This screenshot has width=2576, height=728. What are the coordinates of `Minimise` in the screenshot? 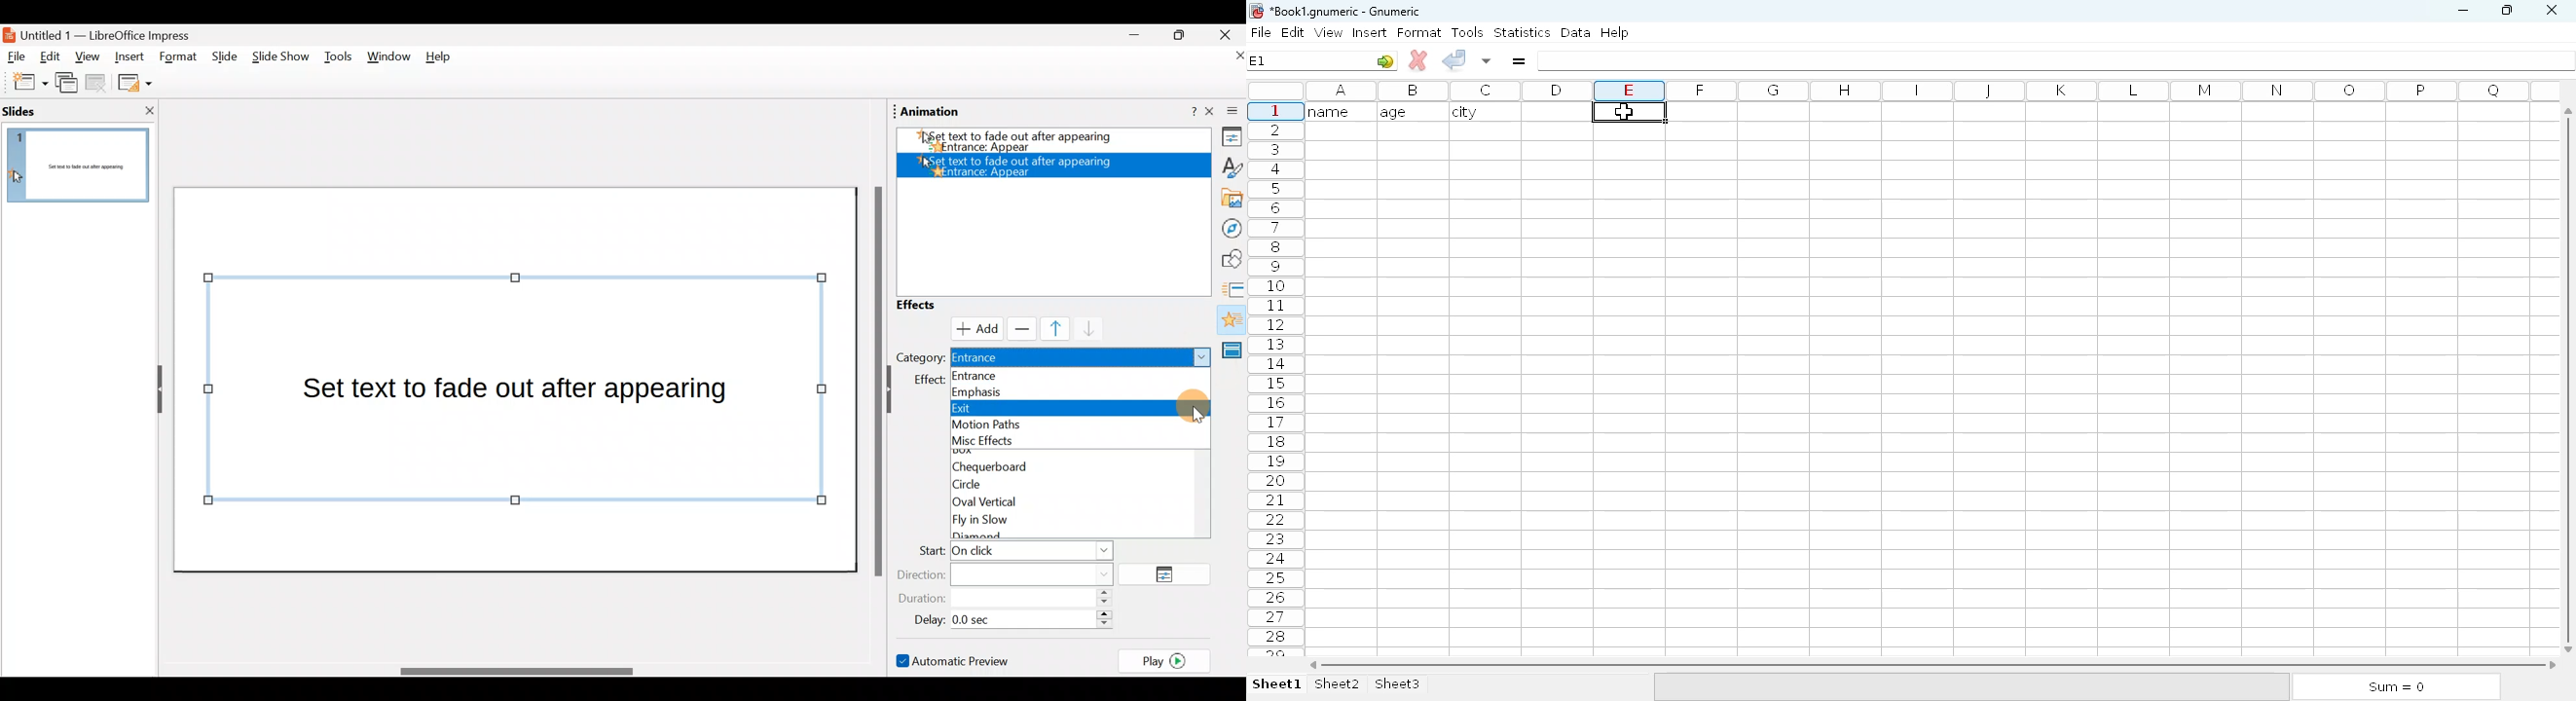 It's located at (1133, 38).